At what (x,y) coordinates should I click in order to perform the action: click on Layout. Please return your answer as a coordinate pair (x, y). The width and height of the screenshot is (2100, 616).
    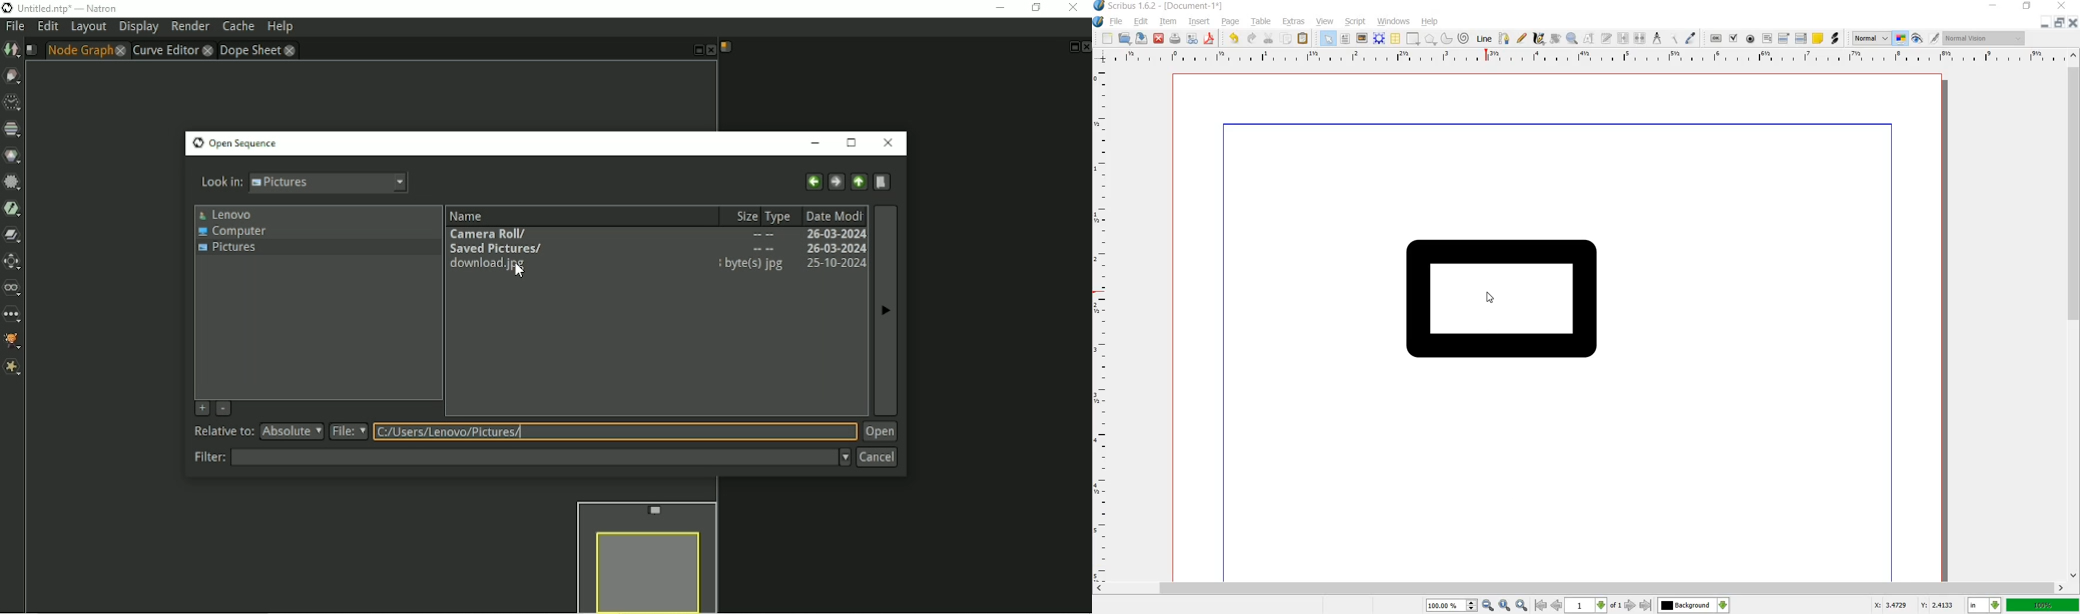
    Looking at the image, I should click on (88, 28).